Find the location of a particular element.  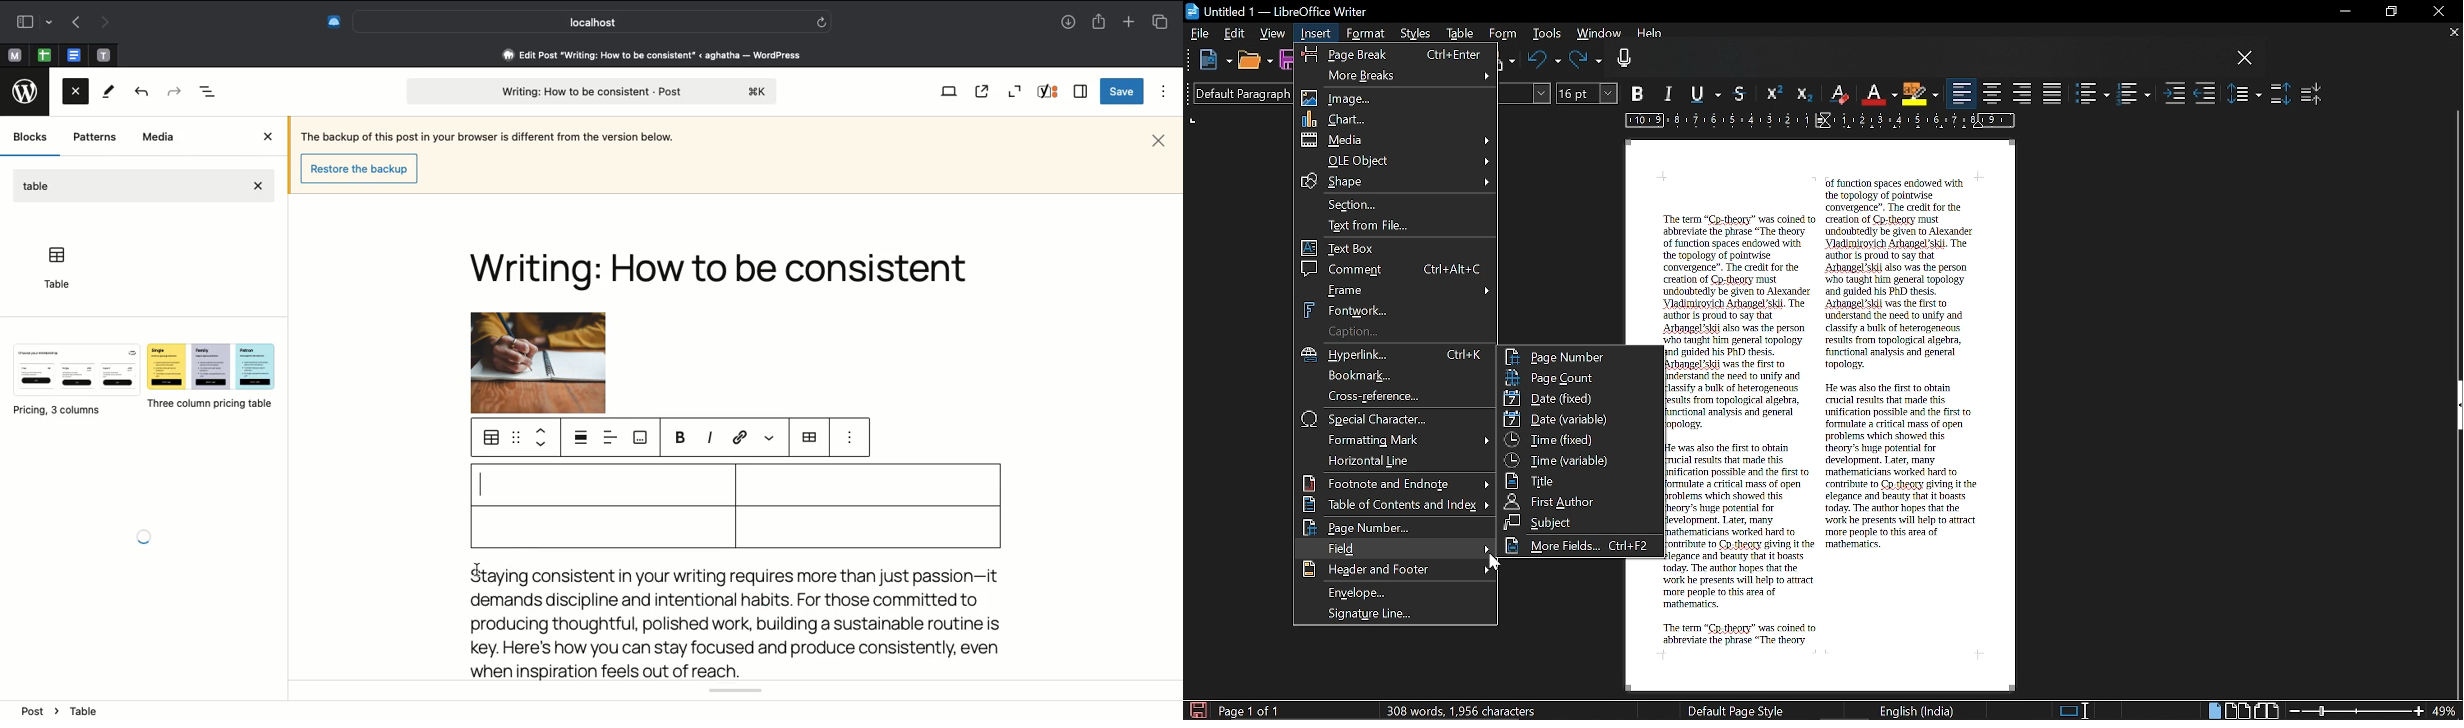

Undo is located at coordinates (1544, 61).